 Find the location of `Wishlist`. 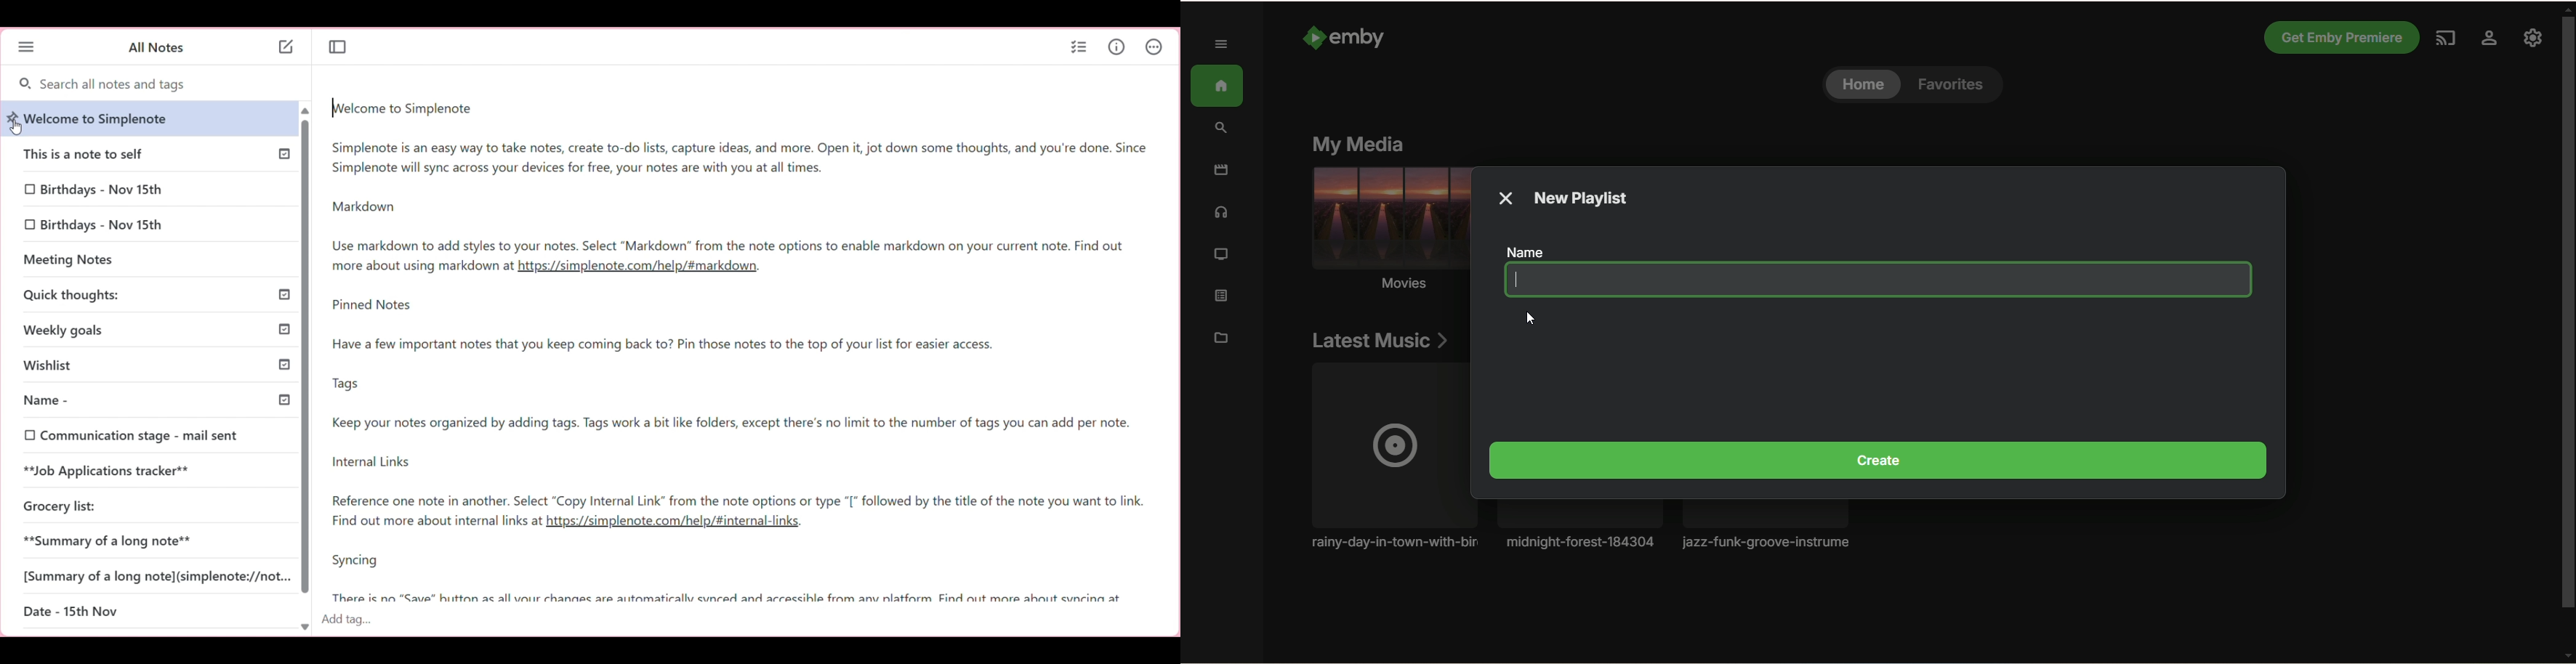

Wishlist is located at coordinates (127, 361).